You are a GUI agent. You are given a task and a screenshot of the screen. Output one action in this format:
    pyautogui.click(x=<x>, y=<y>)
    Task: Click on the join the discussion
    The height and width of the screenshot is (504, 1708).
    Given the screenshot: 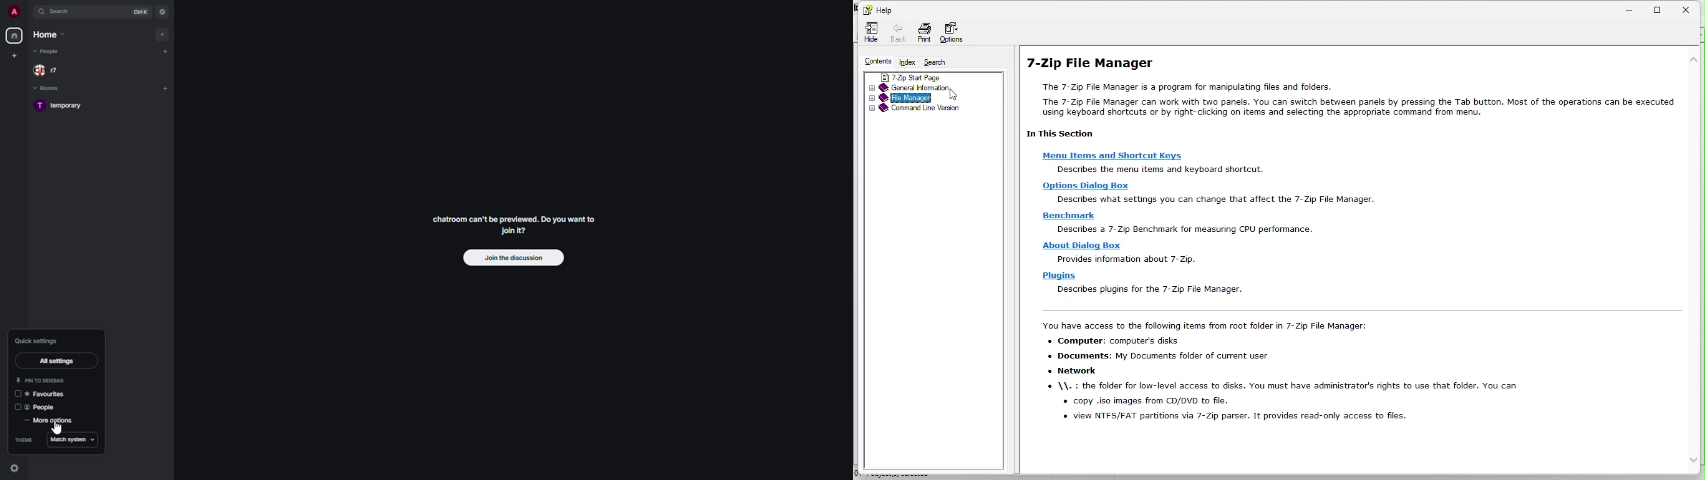 What is the action you would take?
    pyautogui.click(x=519, y=257)
    